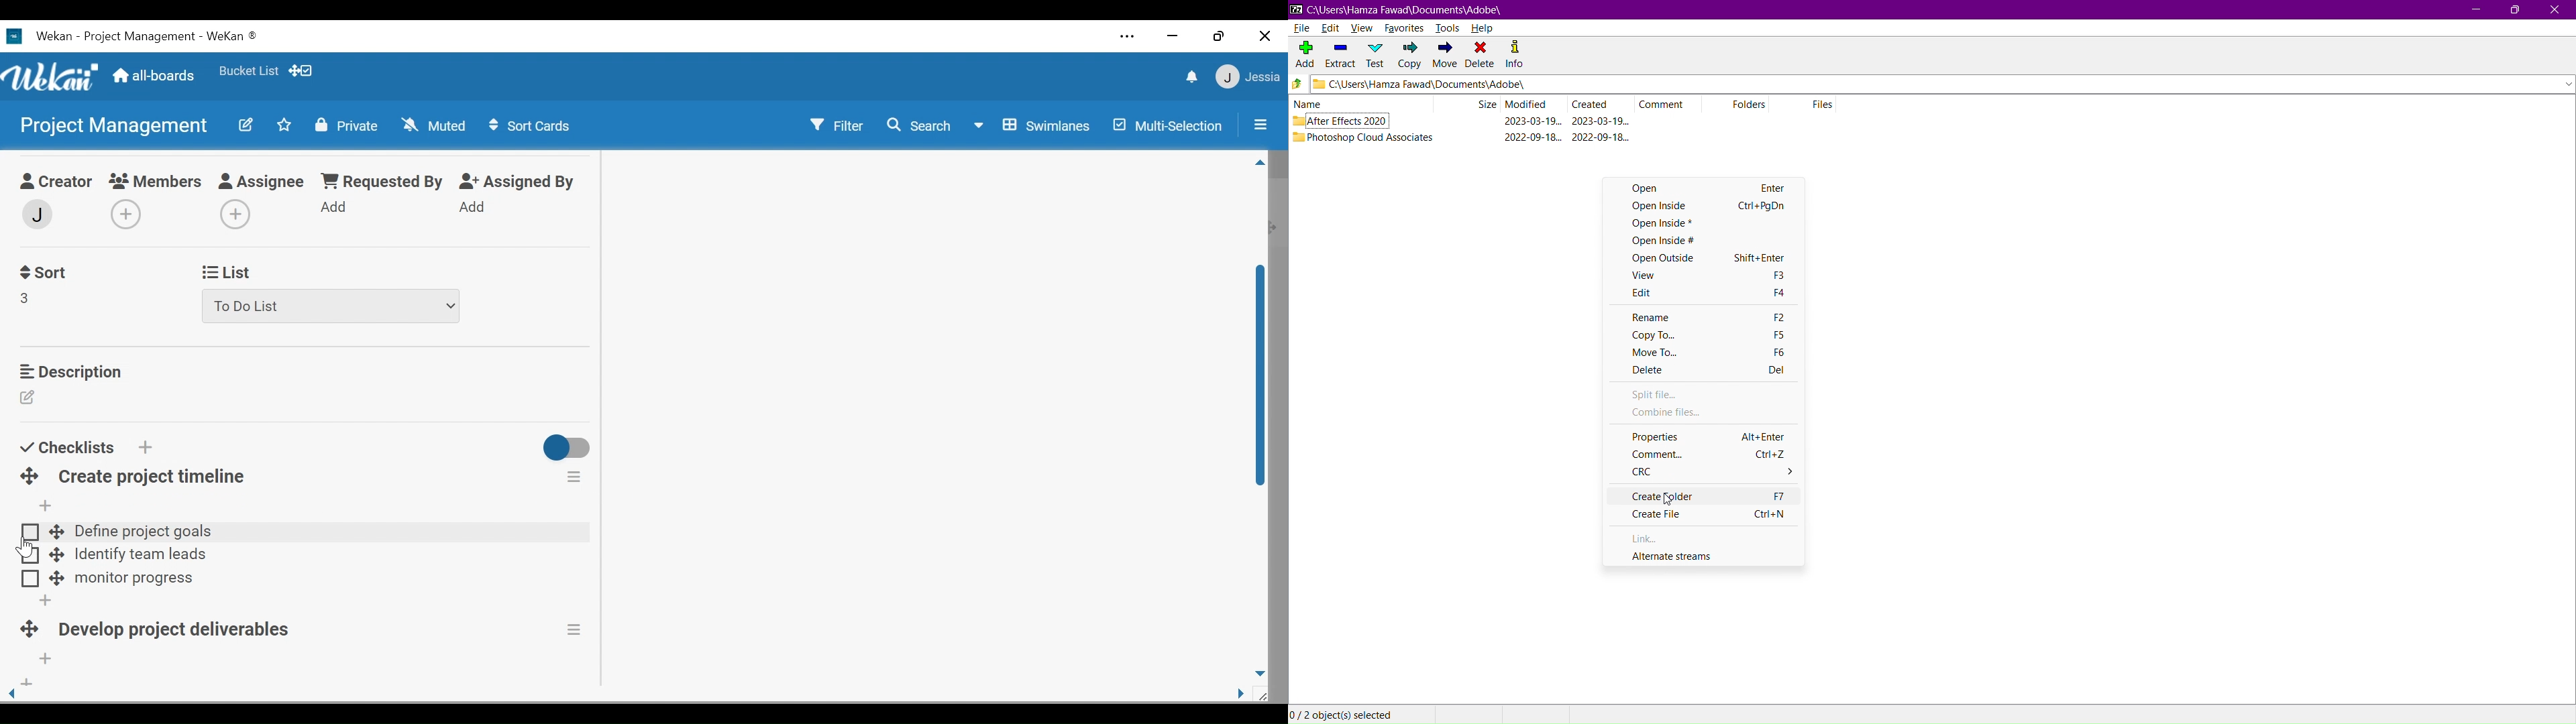  I want to click on checklist actions, so click(576, 629).